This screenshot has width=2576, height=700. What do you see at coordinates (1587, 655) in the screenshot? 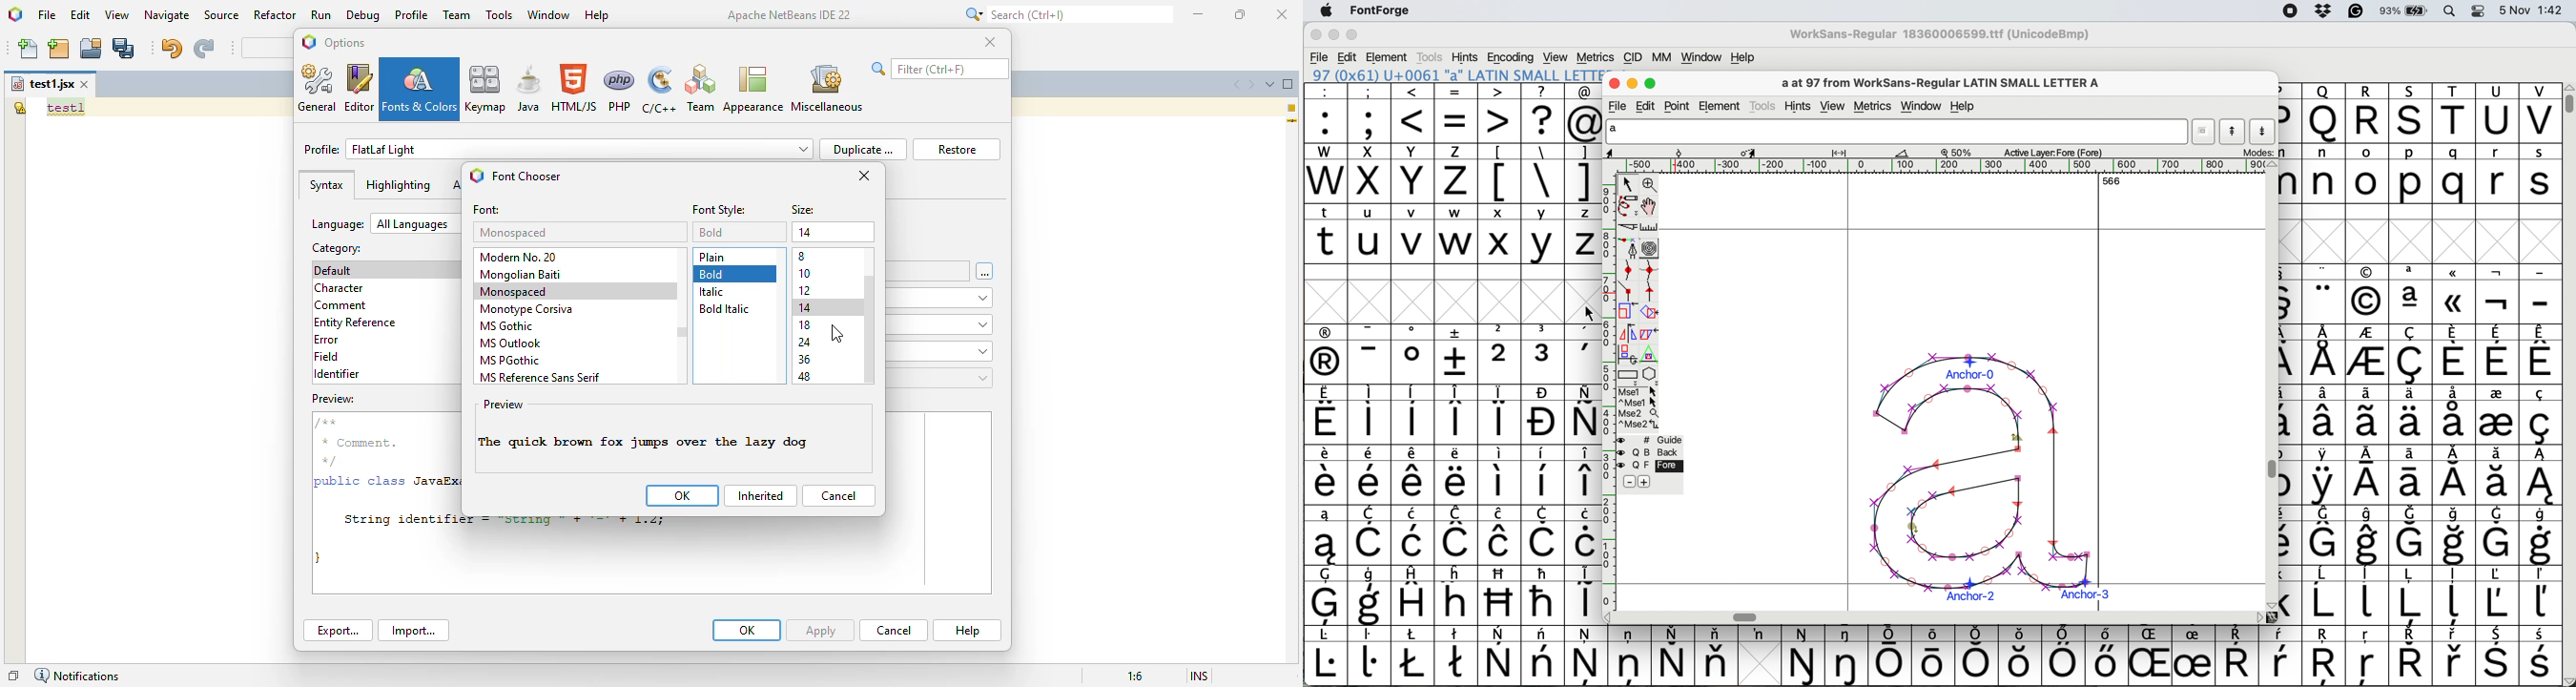
I see `symbol` at bounding box center [1587, 655].